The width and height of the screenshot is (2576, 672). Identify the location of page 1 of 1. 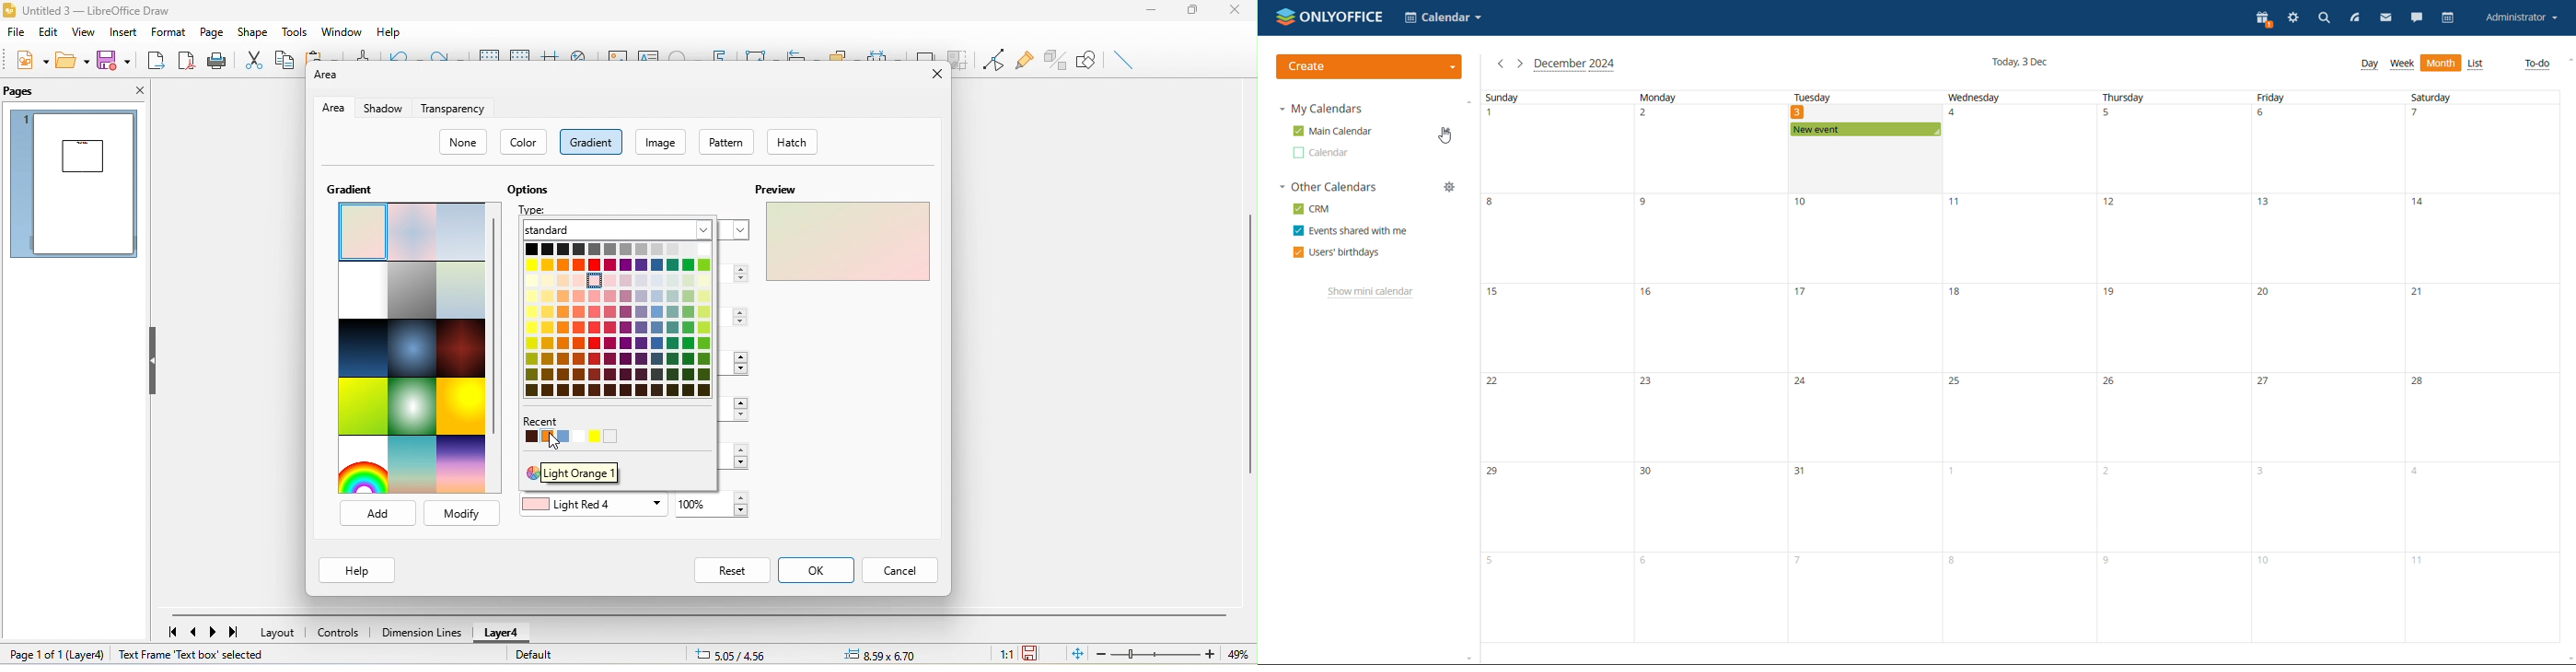
(34, 656).